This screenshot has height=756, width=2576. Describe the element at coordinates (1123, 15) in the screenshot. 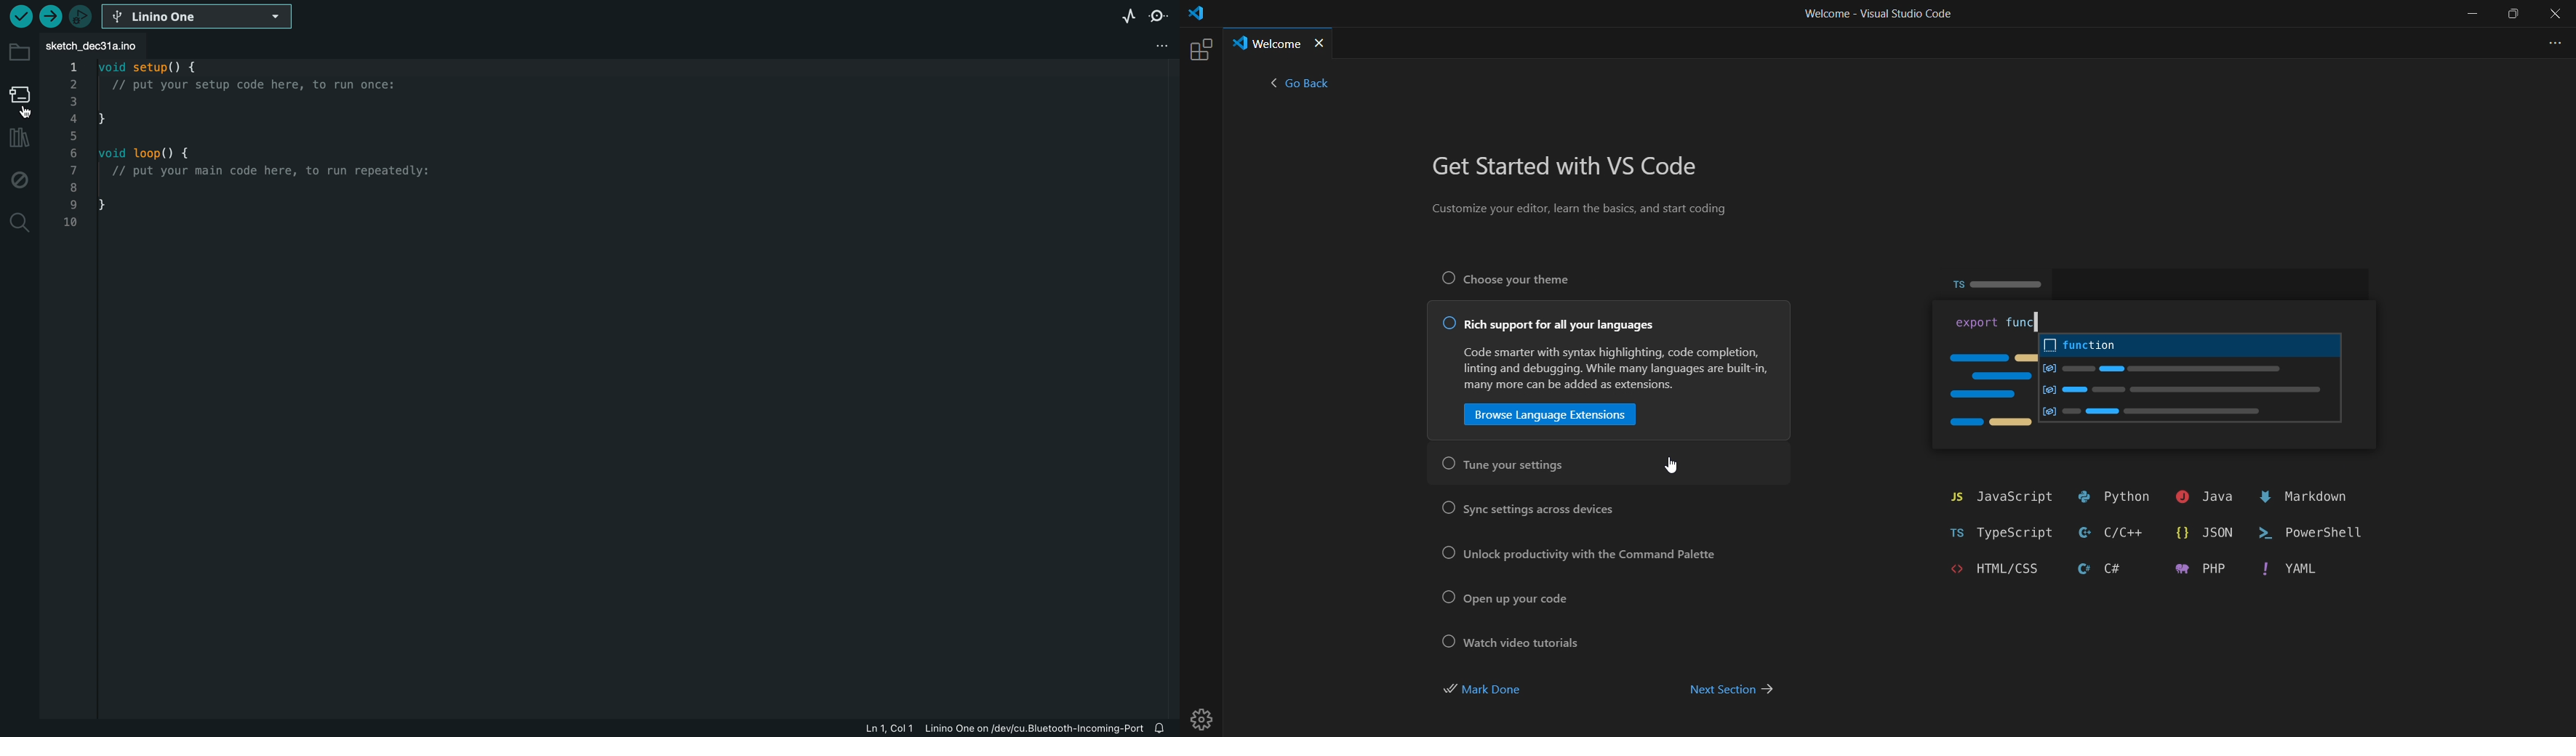

I see `serial plotter` at that location.